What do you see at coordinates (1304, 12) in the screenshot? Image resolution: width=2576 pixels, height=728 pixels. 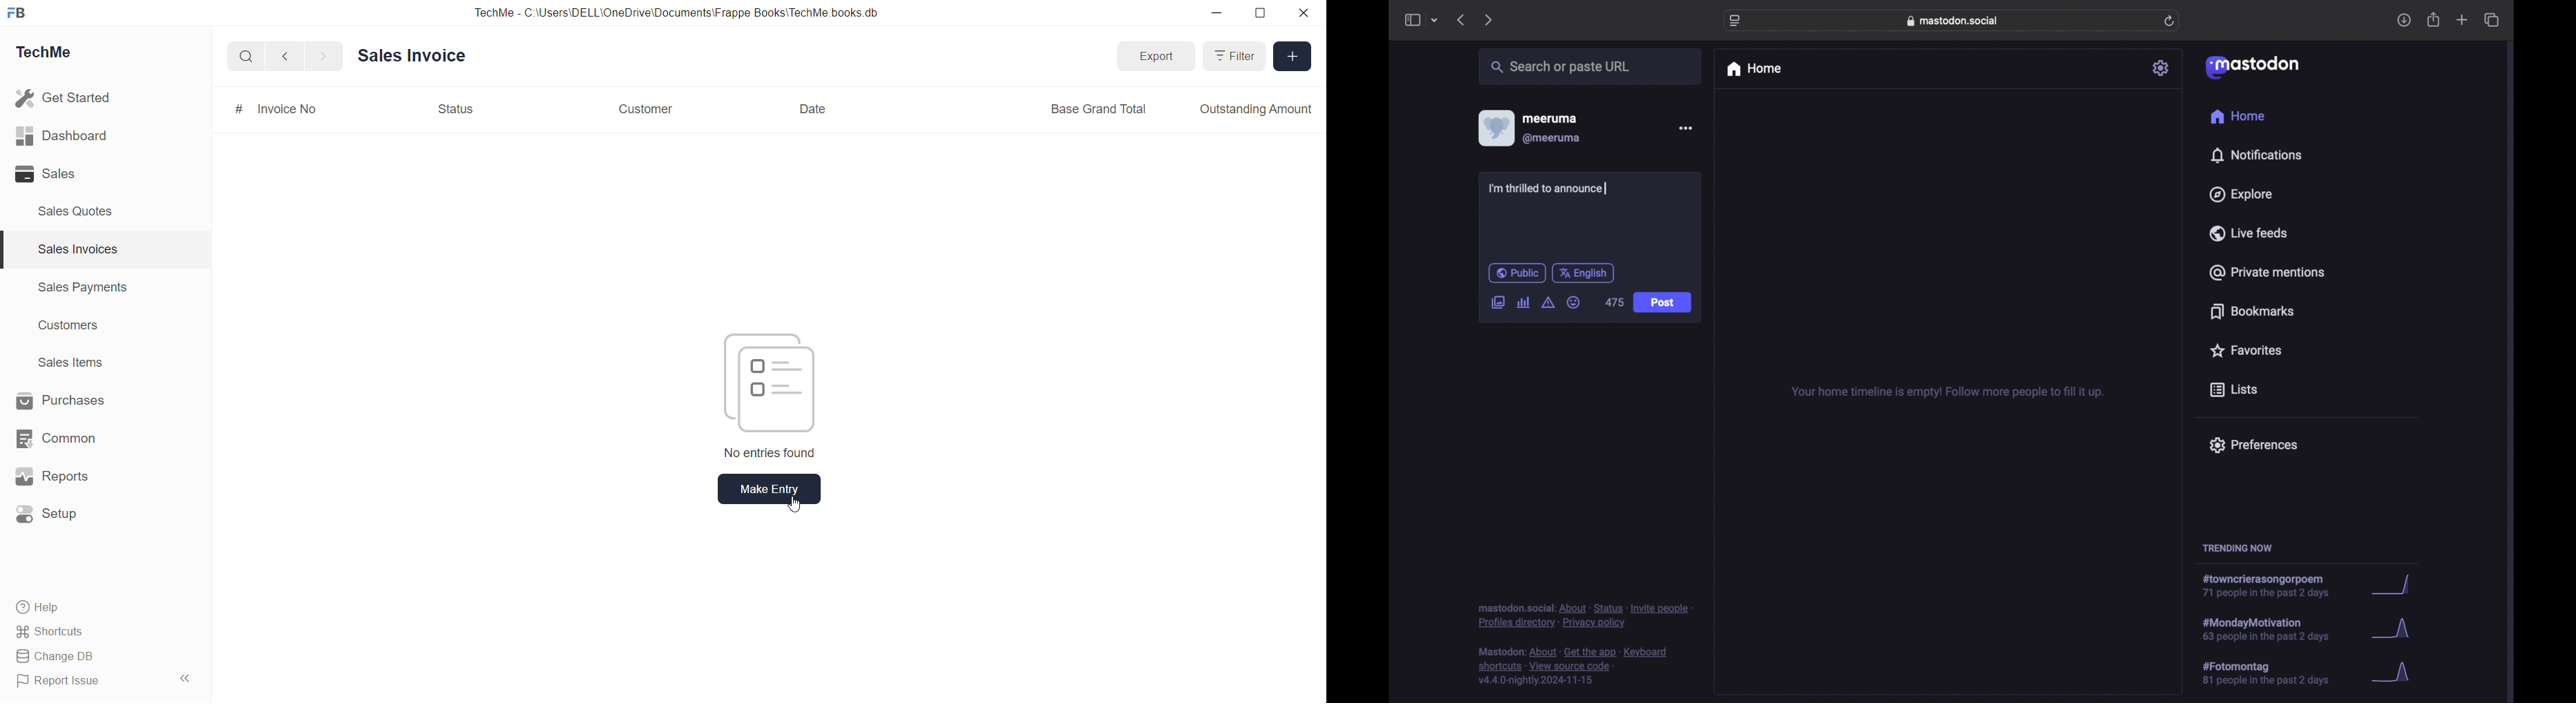 I see `close` at bounding box center [1304, 12].